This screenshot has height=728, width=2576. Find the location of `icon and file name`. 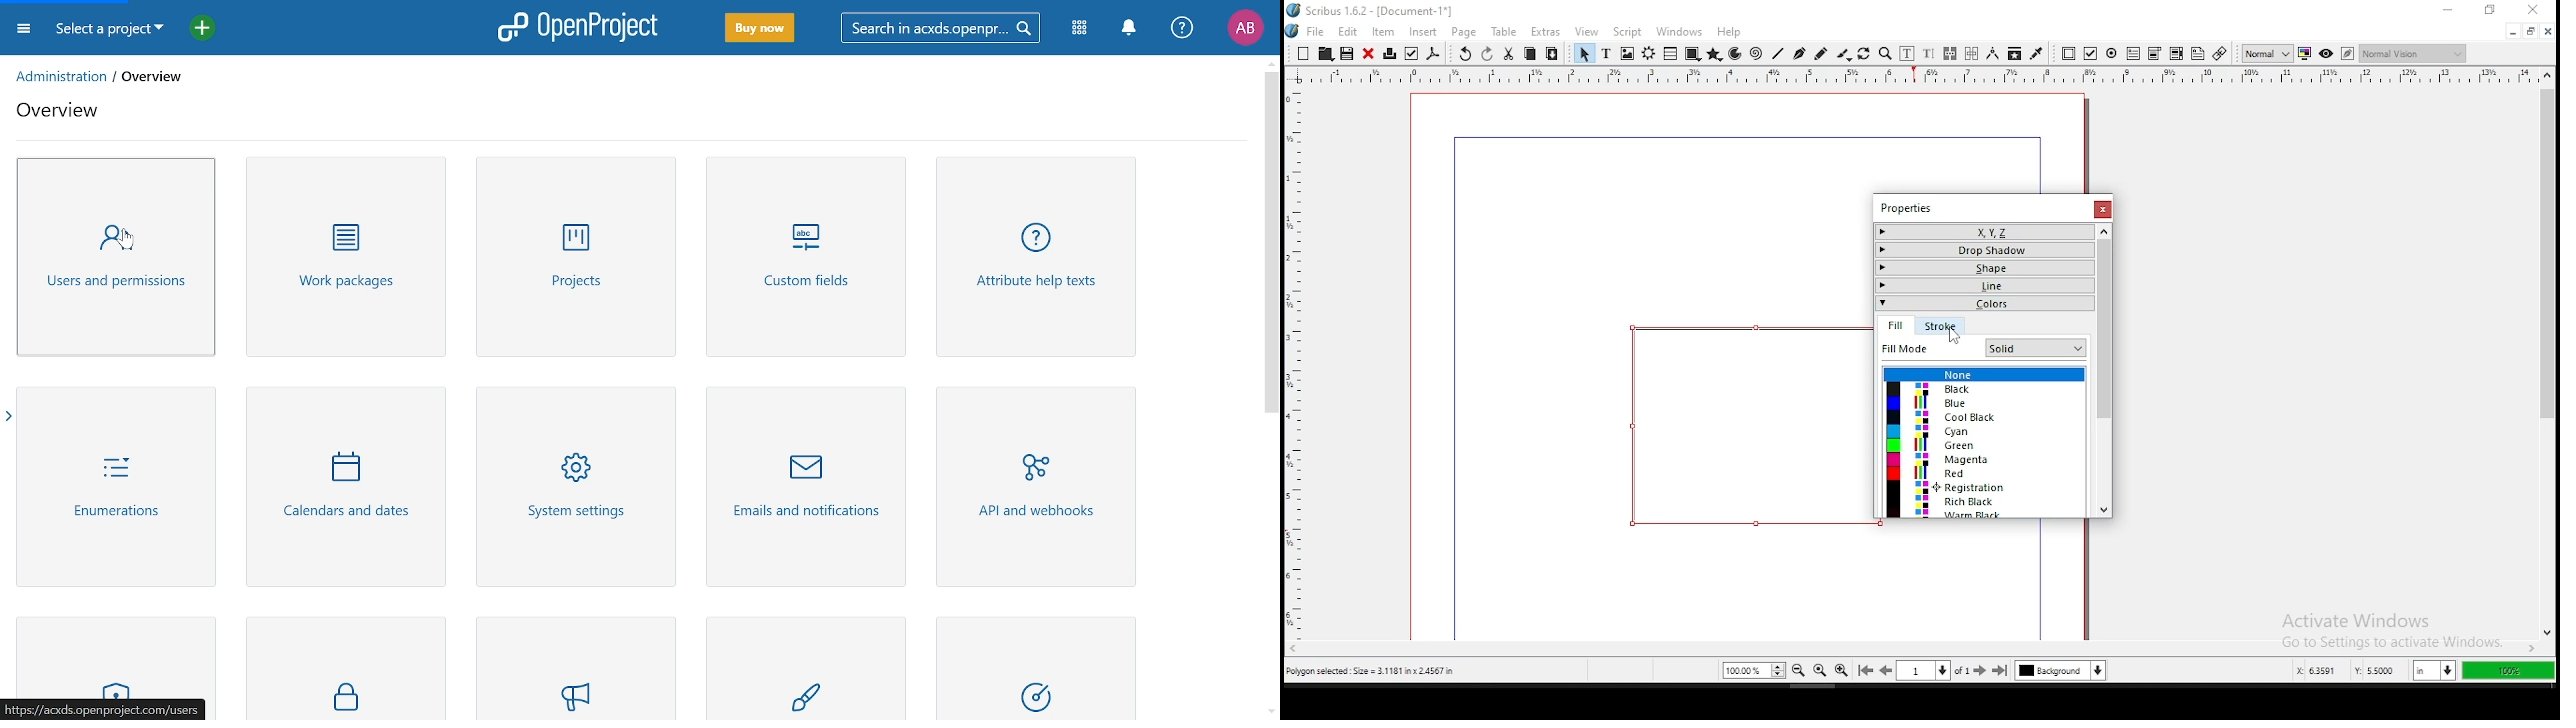

icon and file name is located at coordinates (1371, 11).